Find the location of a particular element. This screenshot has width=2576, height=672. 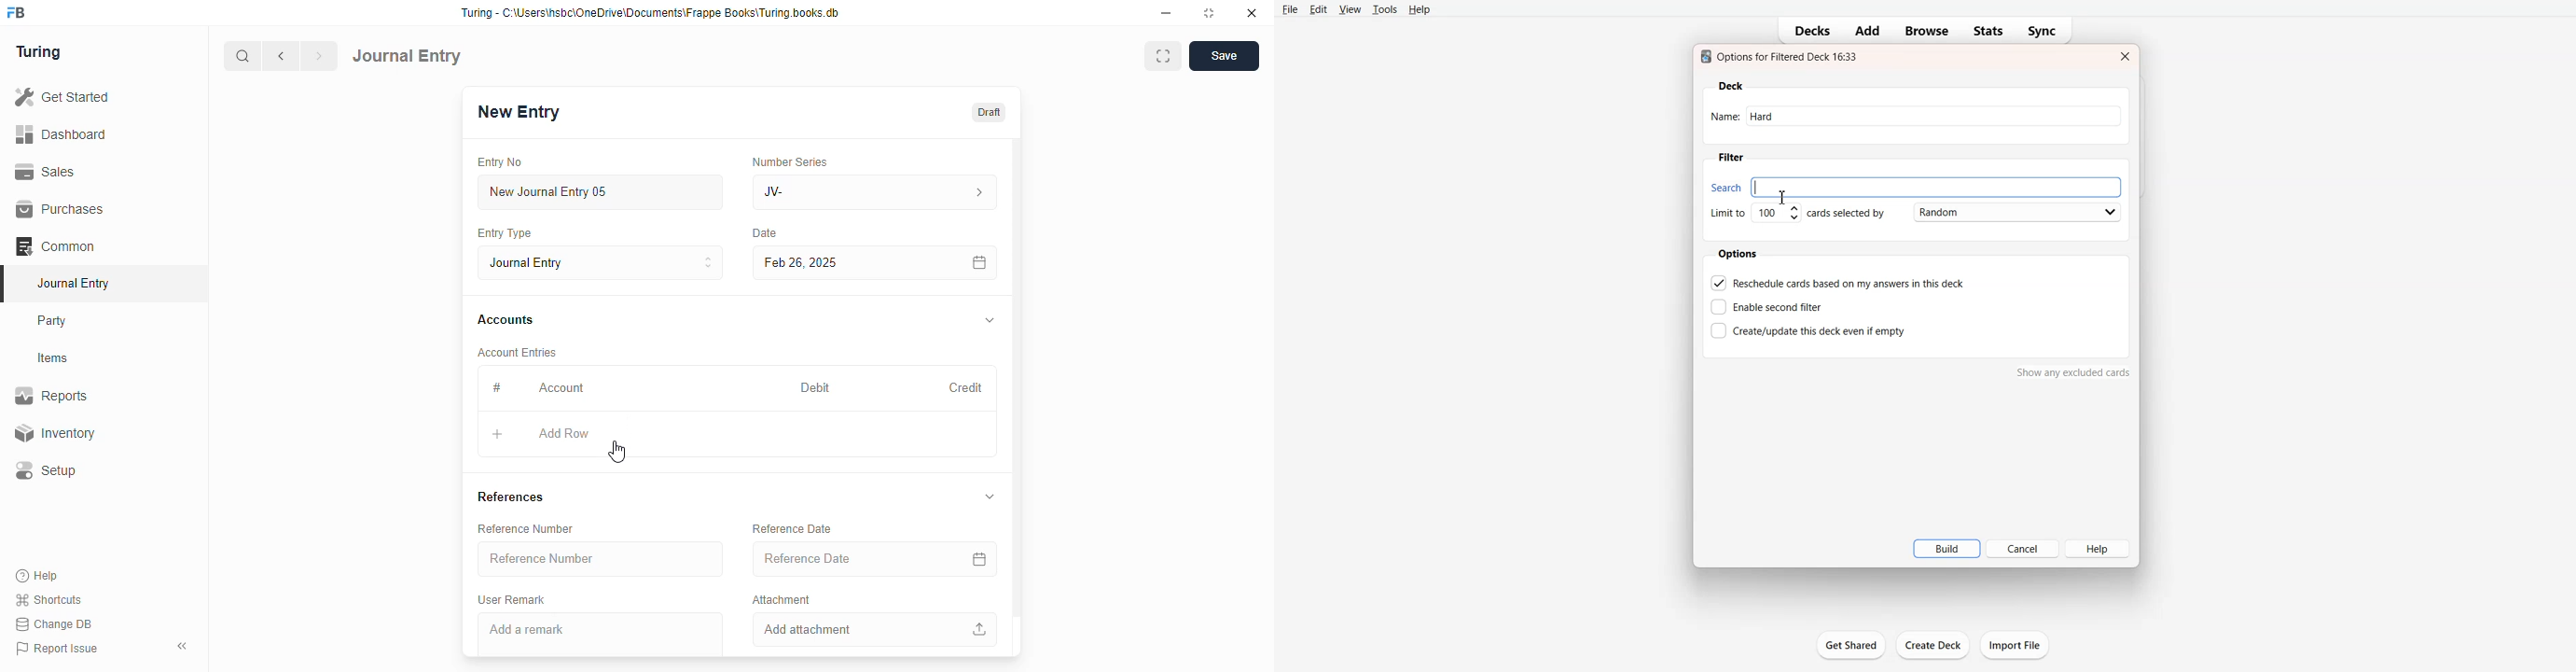

add attachment is located at coordinates (876, 629).